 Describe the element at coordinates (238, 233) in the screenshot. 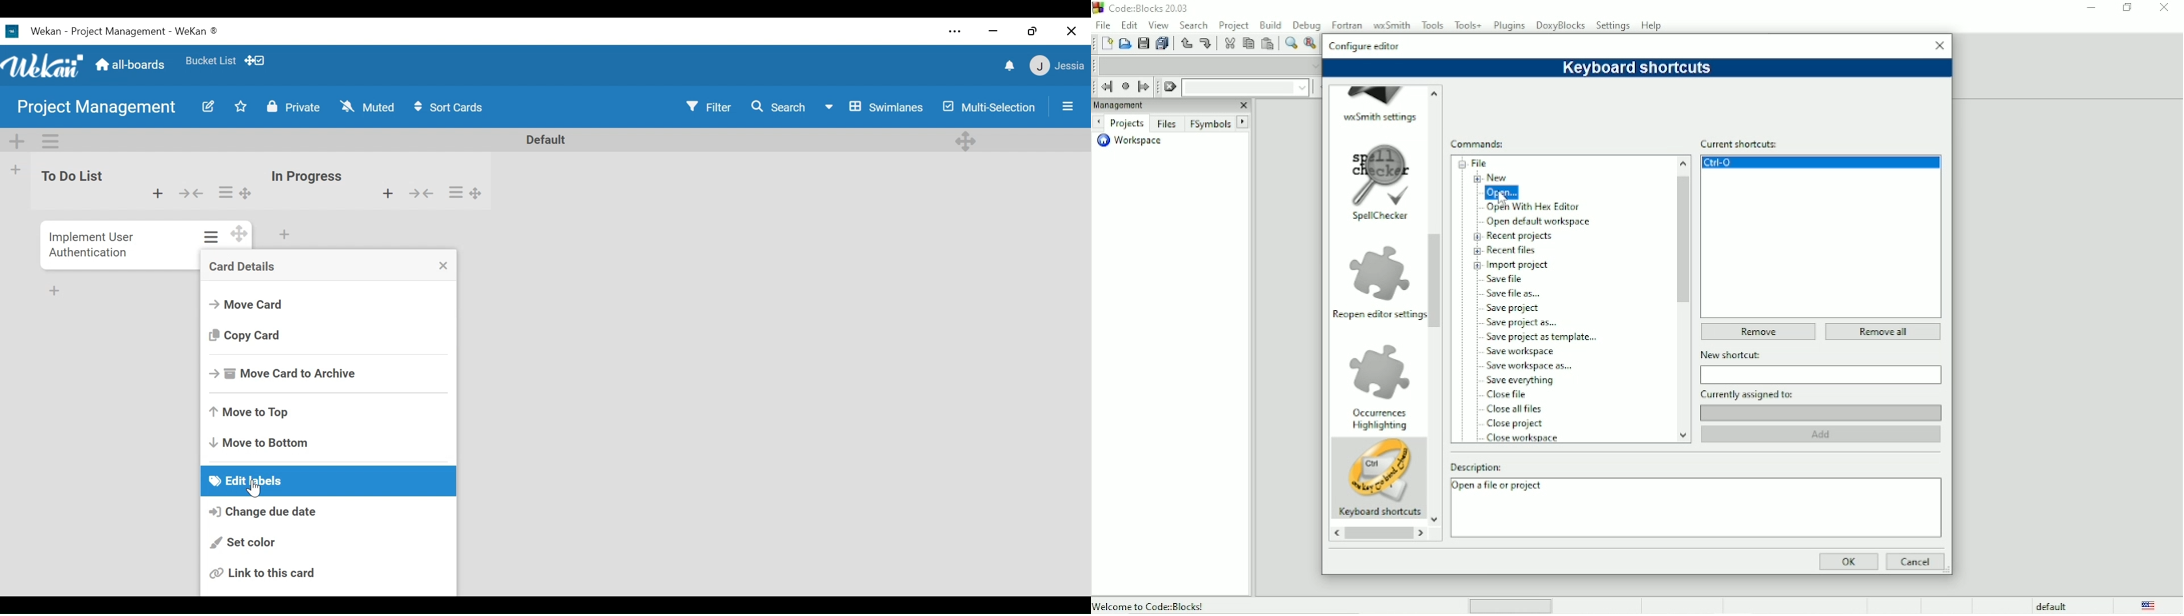

I see `desktop drag handles` at that location.